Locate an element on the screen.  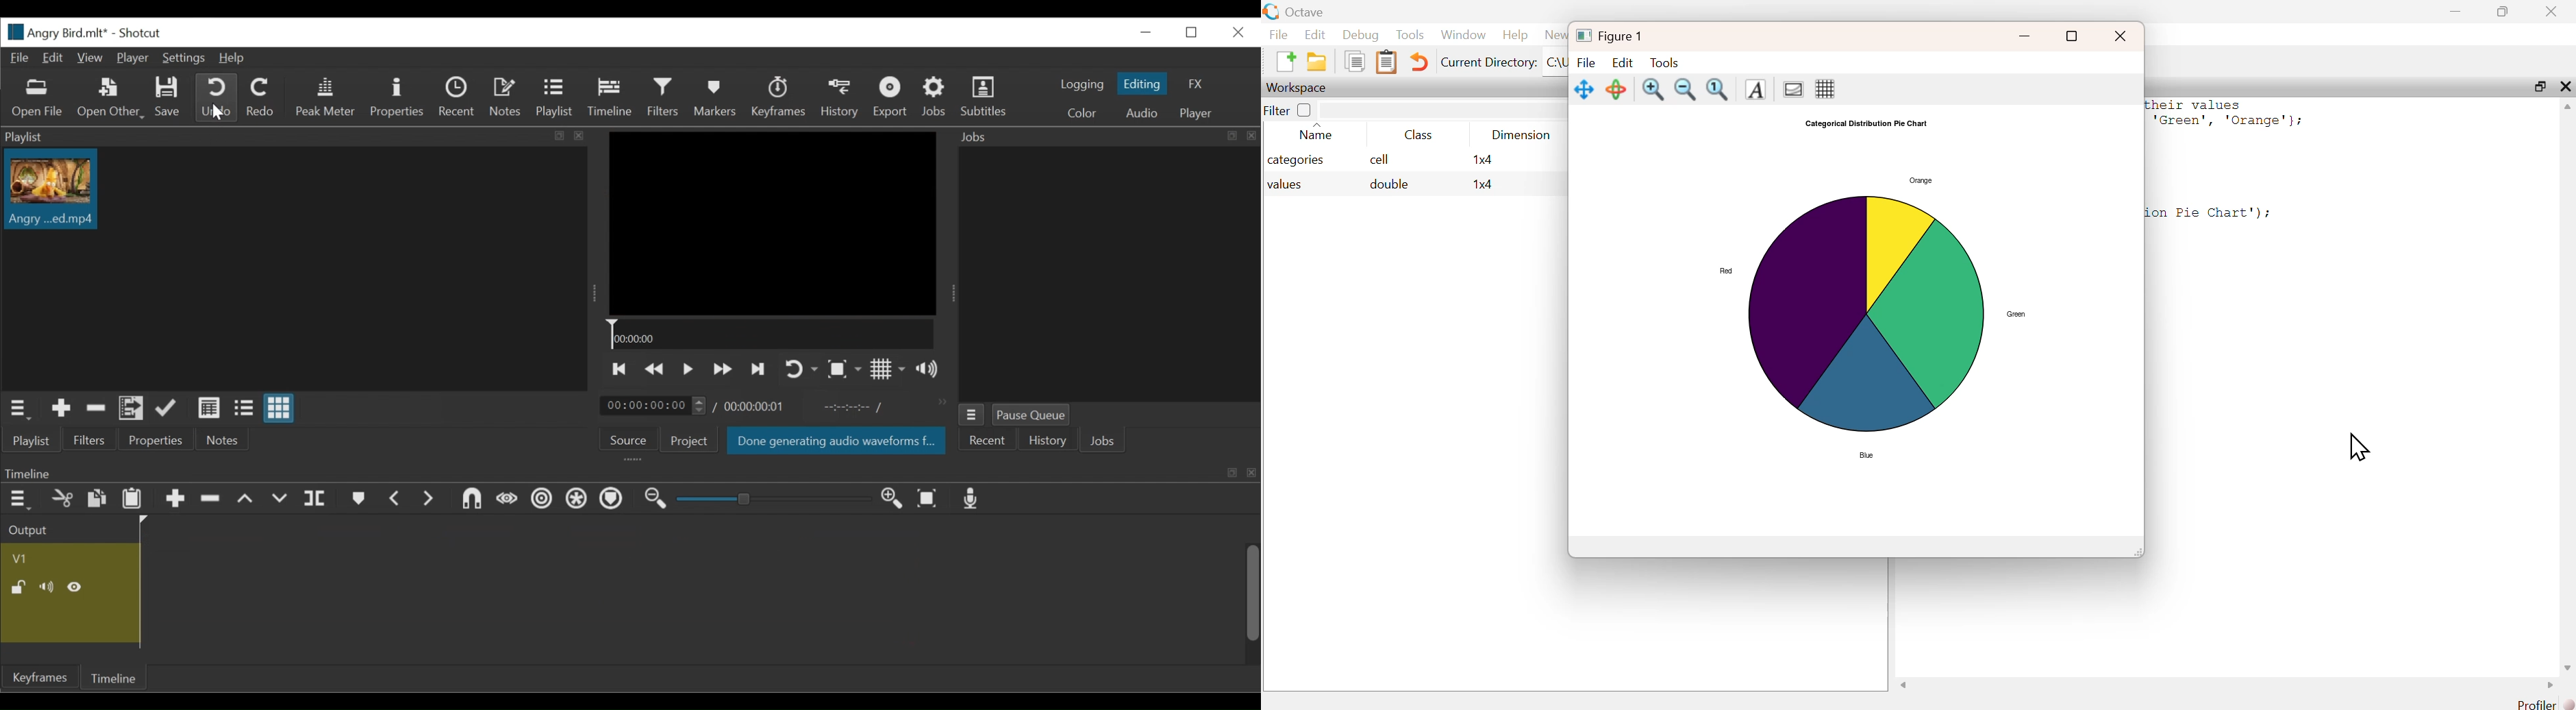
Clipboard is located at coordinates (1386, 62).